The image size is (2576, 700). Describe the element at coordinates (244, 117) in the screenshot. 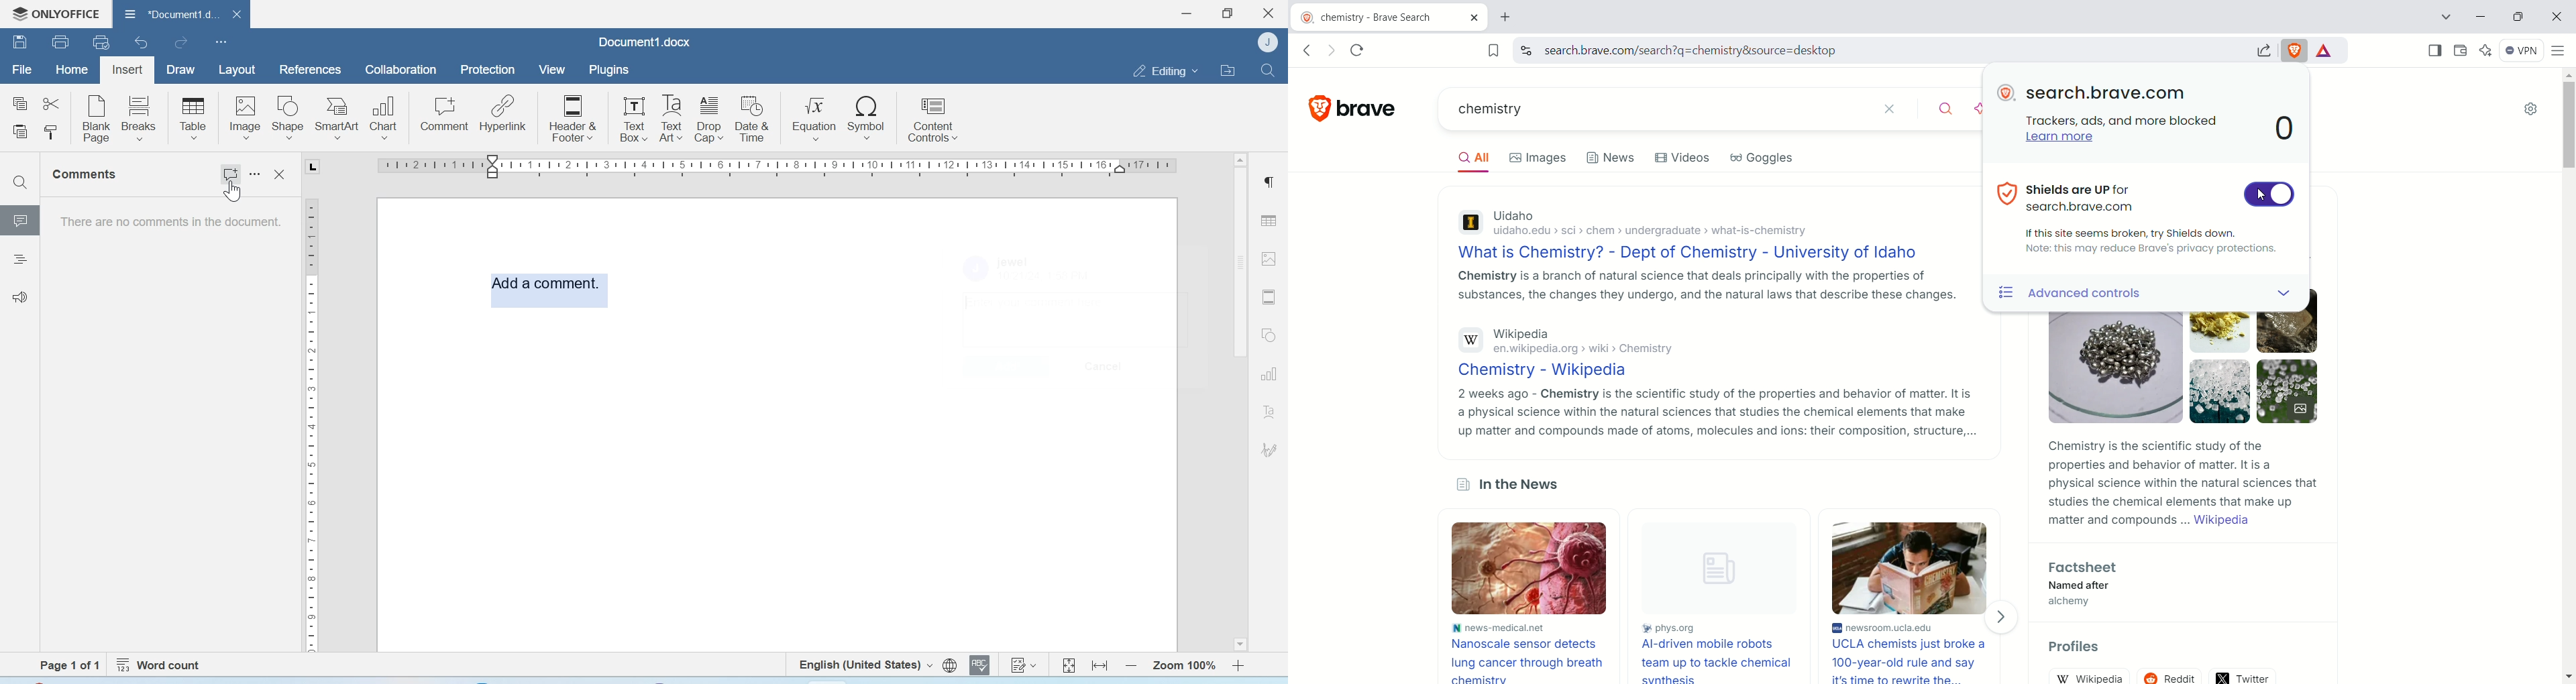

I see `Image` at that location.